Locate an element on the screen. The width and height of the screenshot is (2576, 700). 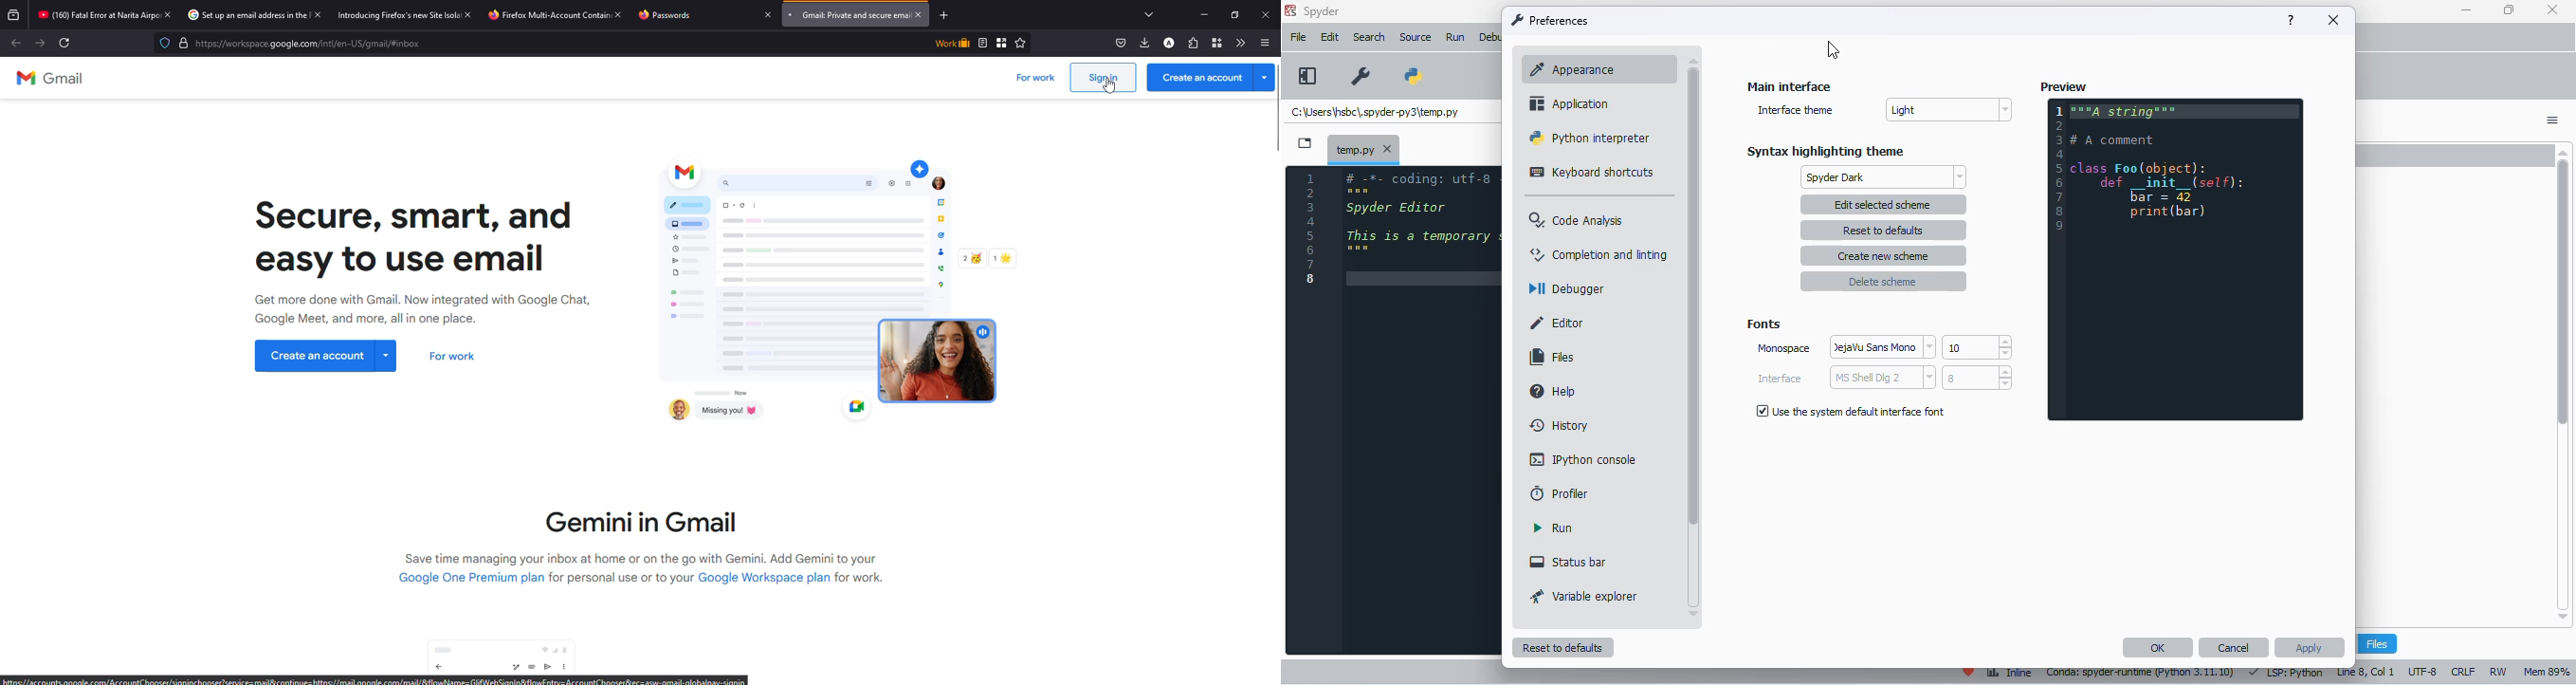
debugger is located at coordinates (1565, 287).